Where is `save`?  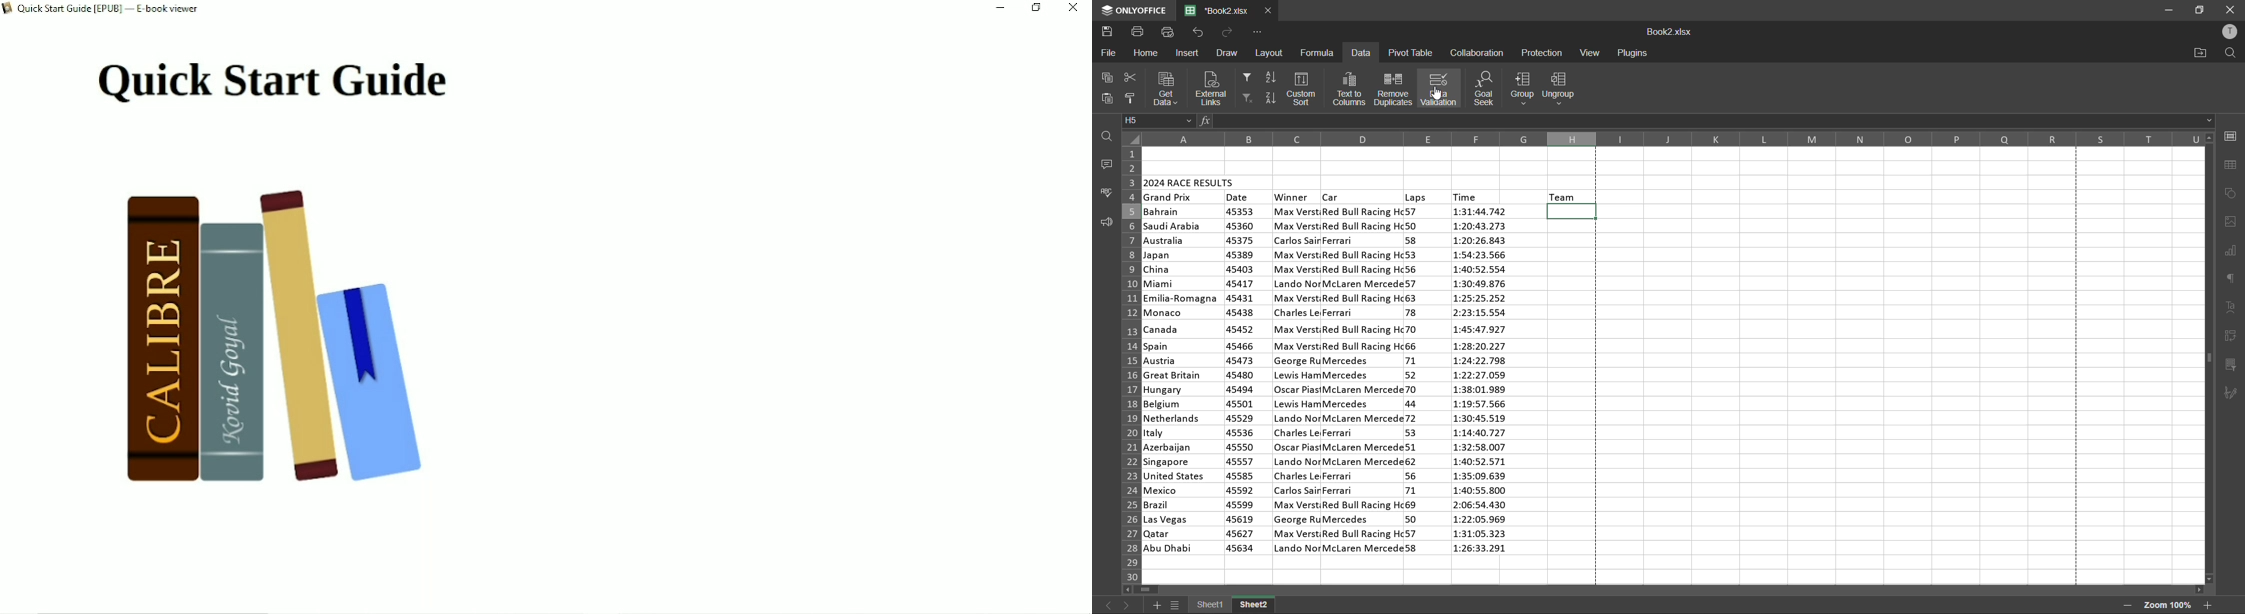 save is located at coordinates (1110, 32).